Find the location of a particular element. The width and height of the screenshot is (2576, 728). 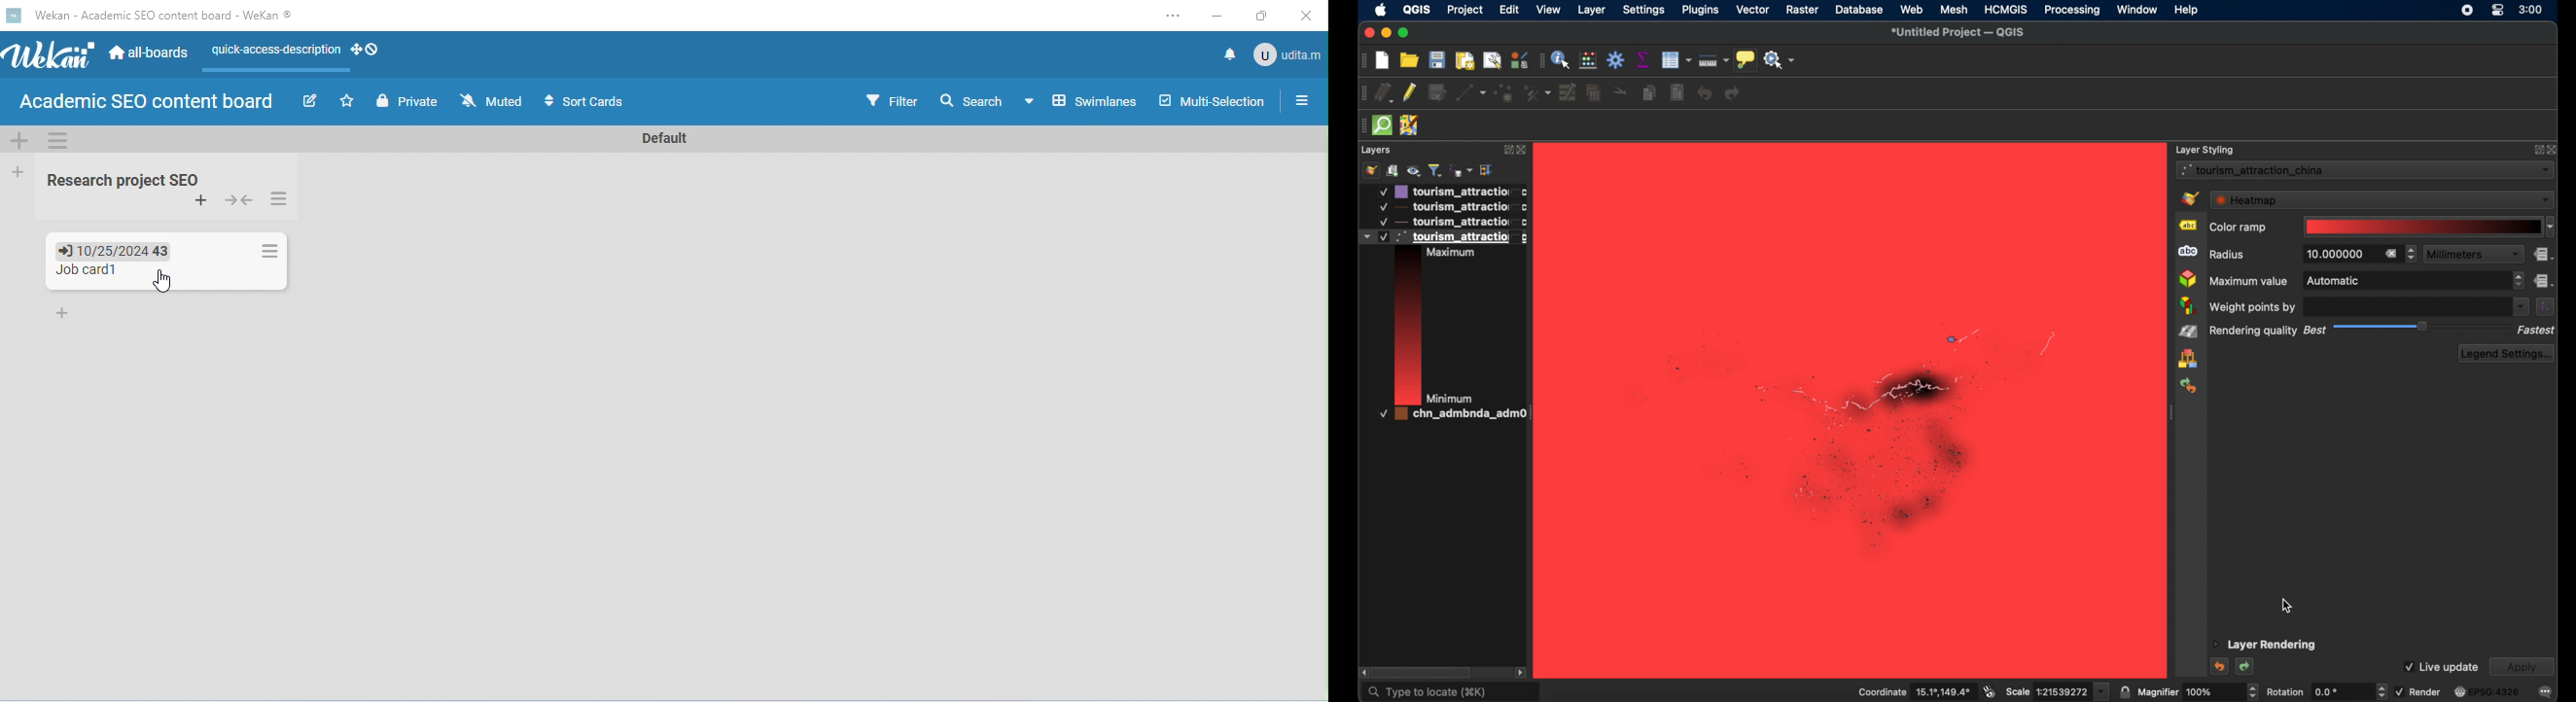

collapse is located at coordinates (241, 200).